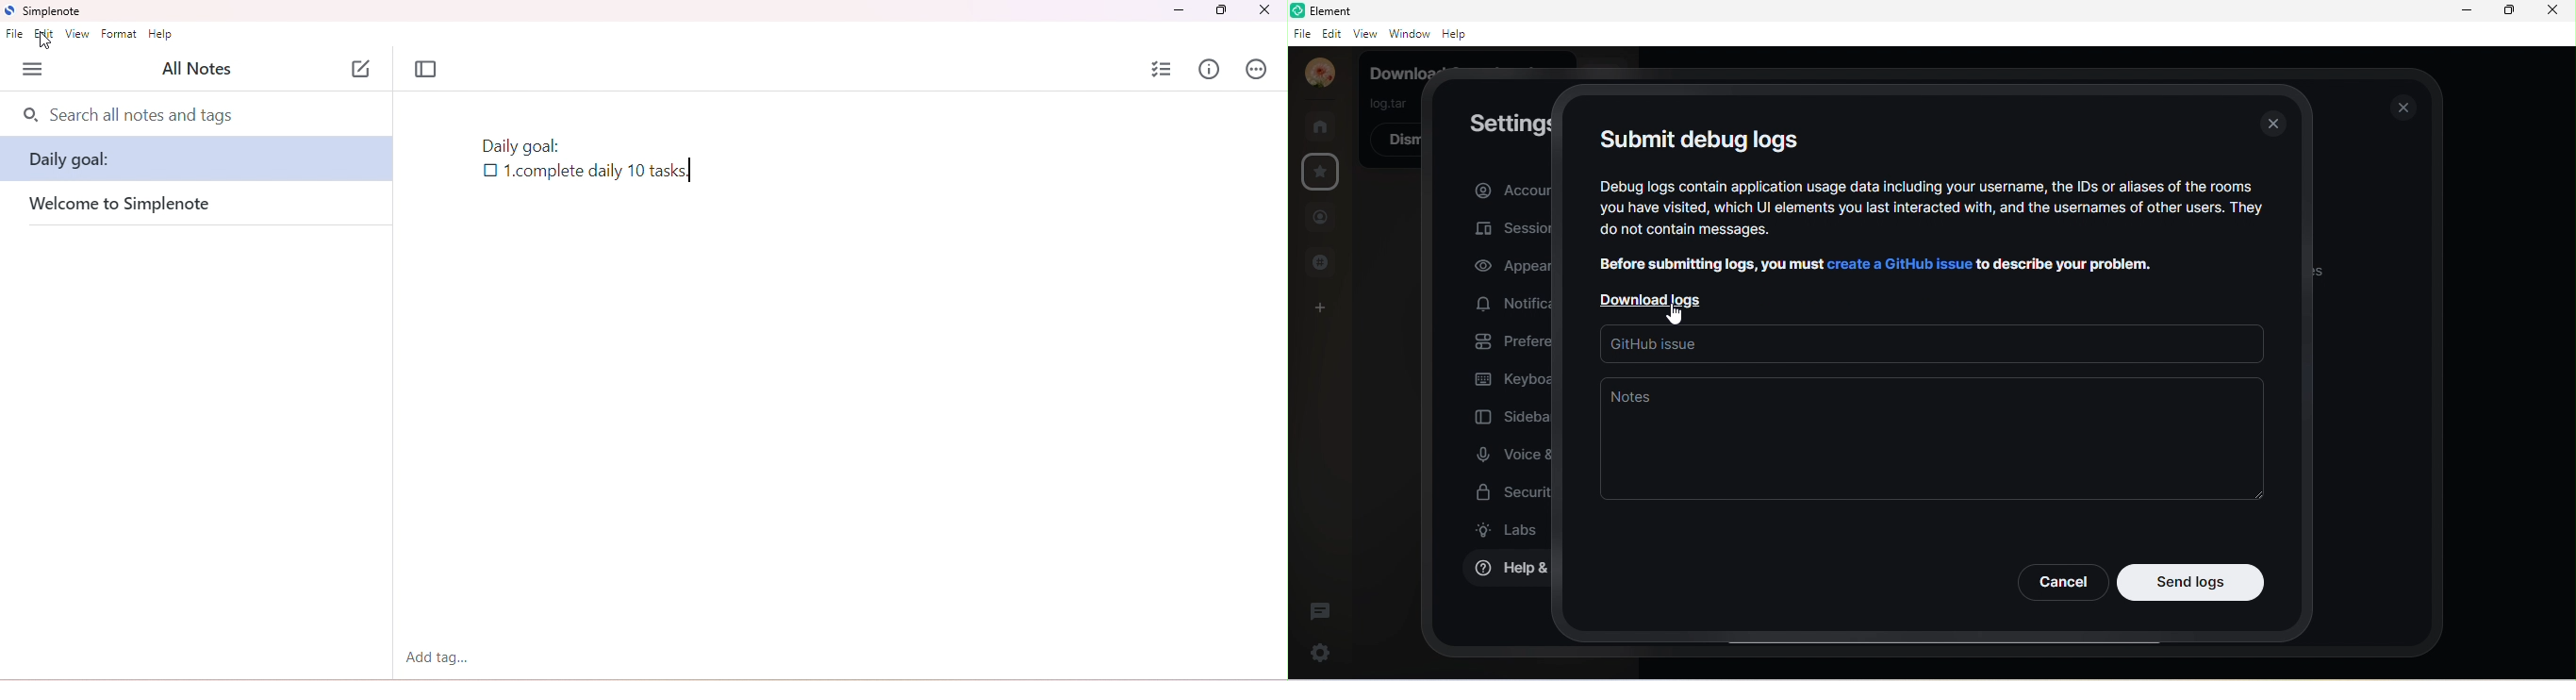 The width and height of the screenshot is (2576, 700). Describe the element at coordinates (1258, 69) in the screenshot. I see `actions` at that location.